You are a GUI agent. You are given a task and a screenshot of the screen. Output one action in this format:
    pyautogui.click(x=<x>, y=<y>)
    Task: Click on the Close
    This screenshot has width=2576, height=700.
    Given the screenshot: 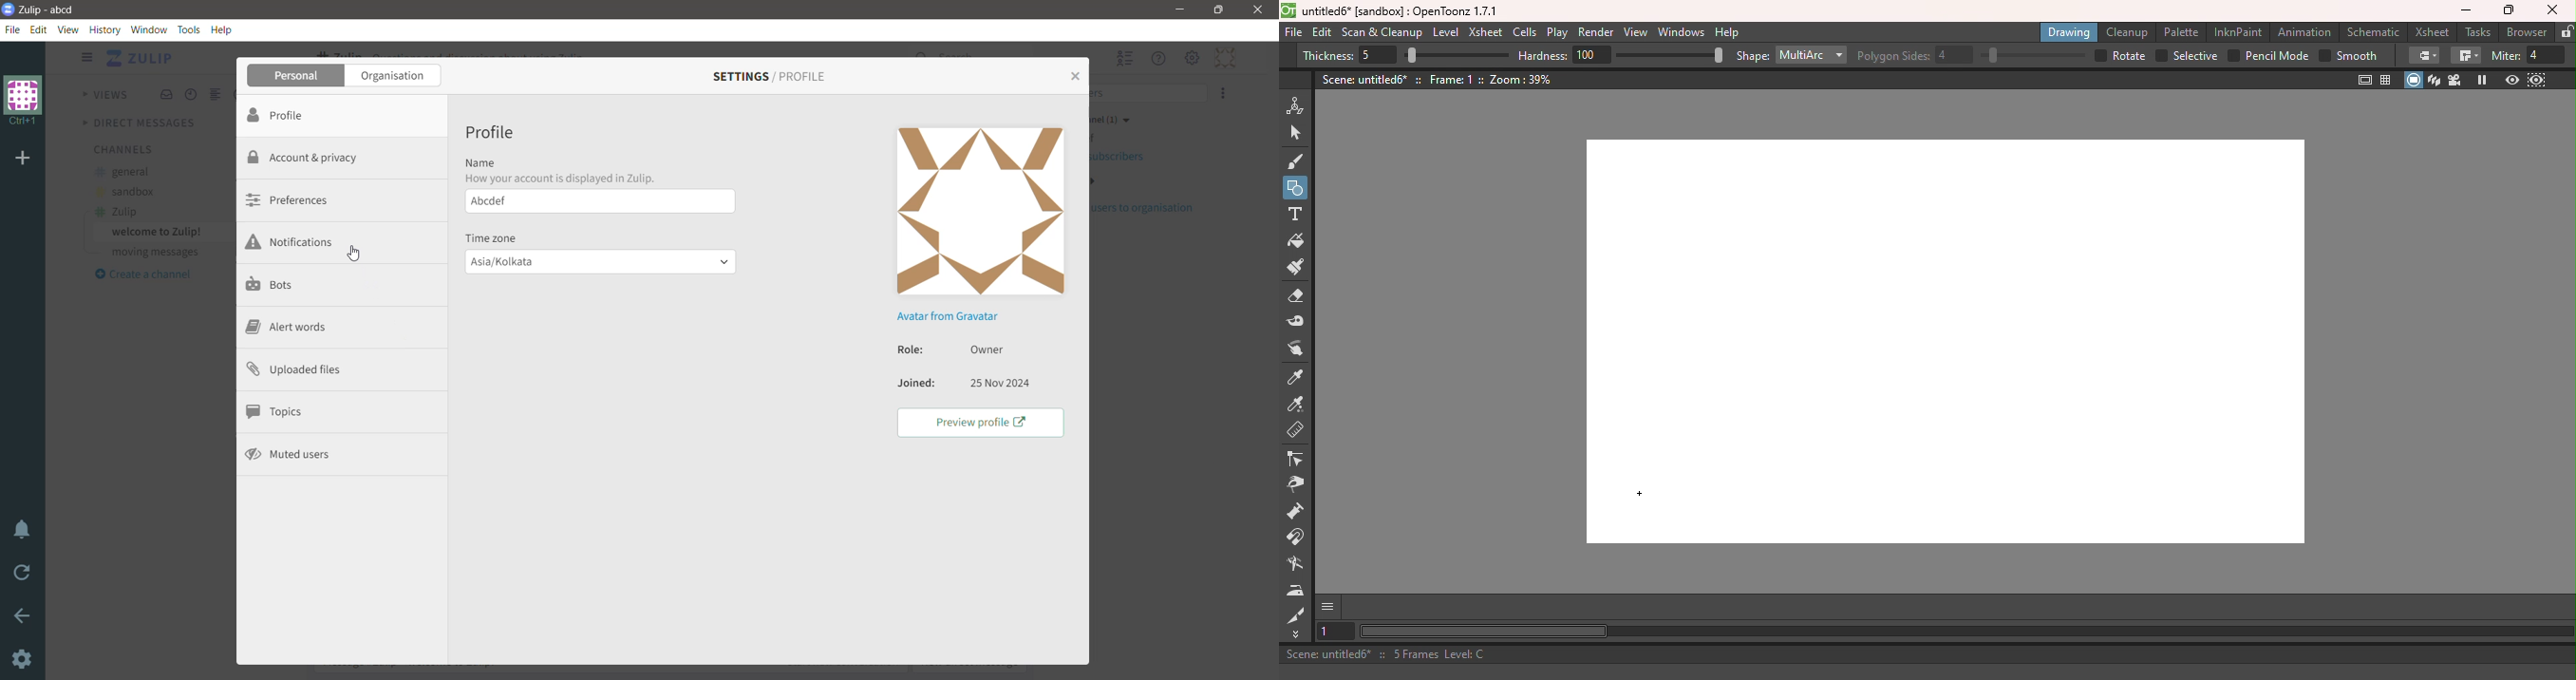 What is the action you would take?
    pyautogui.click(x=1074, y=76)
    